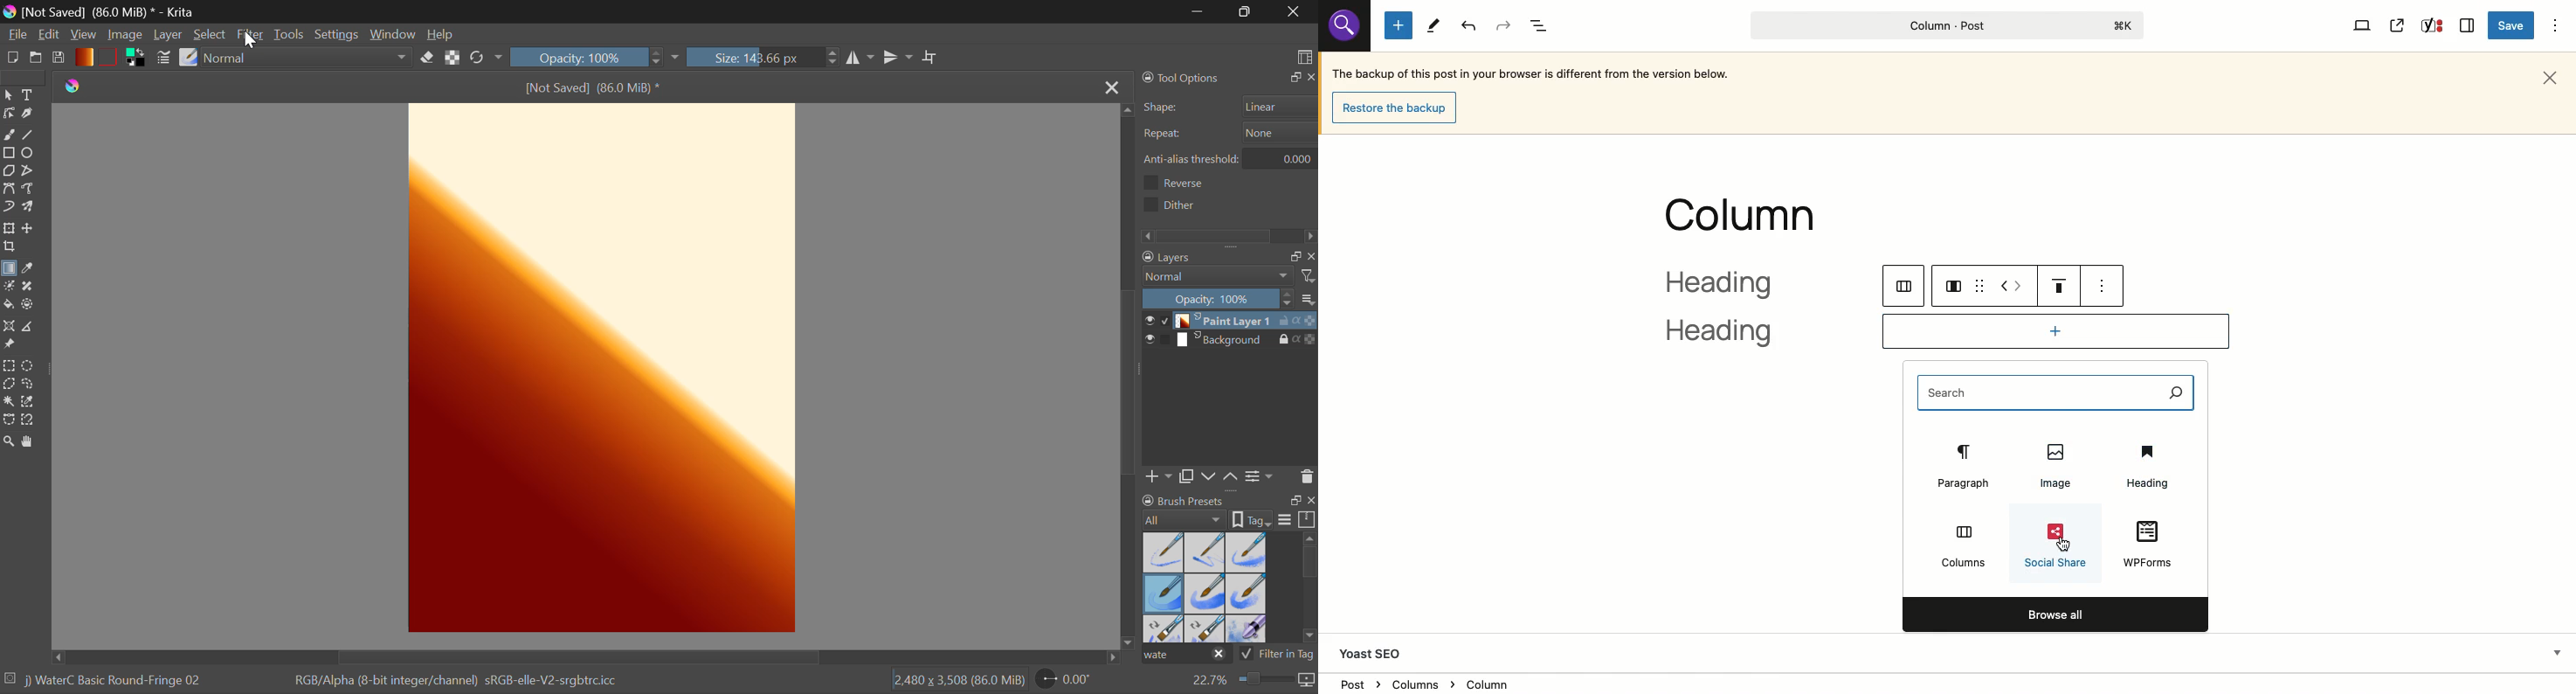 The image size is (2576, 700). What do you see at coordinates (170, 34) in the screenshot?
I see `Layer` at bounding box center [170, 34].